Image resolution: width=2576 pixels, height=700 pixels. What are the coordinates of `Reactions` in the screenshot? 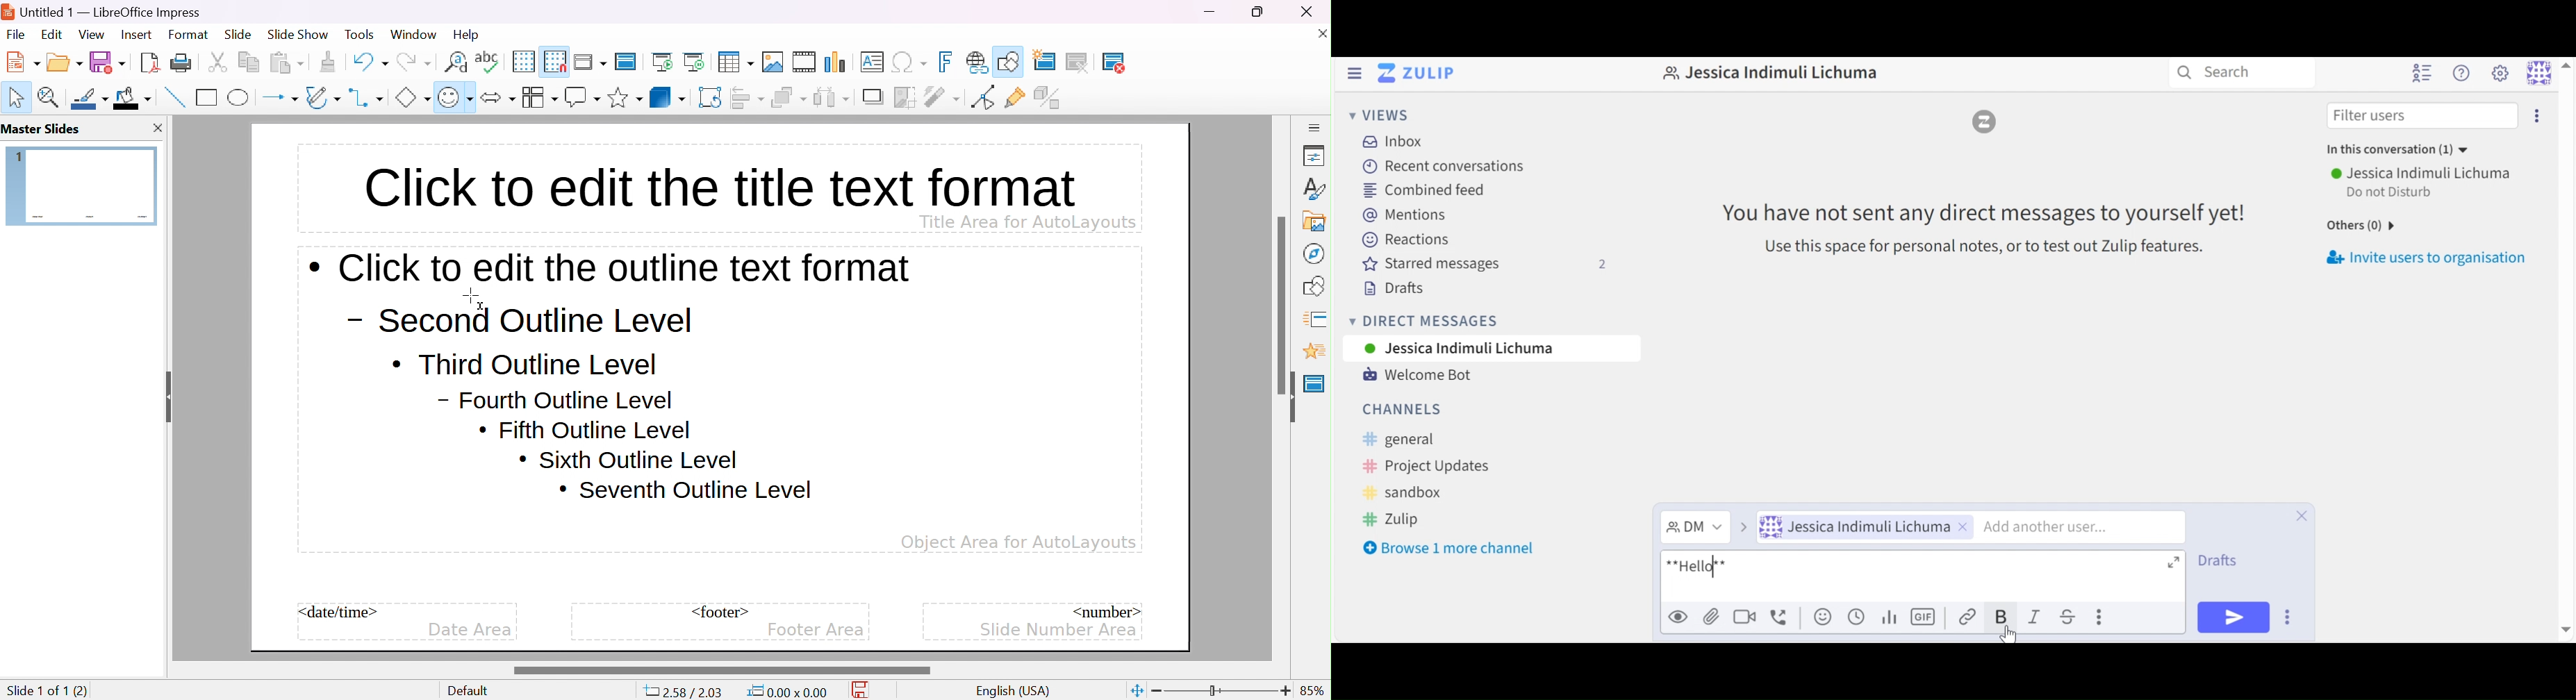 It's located at (1406, 240).